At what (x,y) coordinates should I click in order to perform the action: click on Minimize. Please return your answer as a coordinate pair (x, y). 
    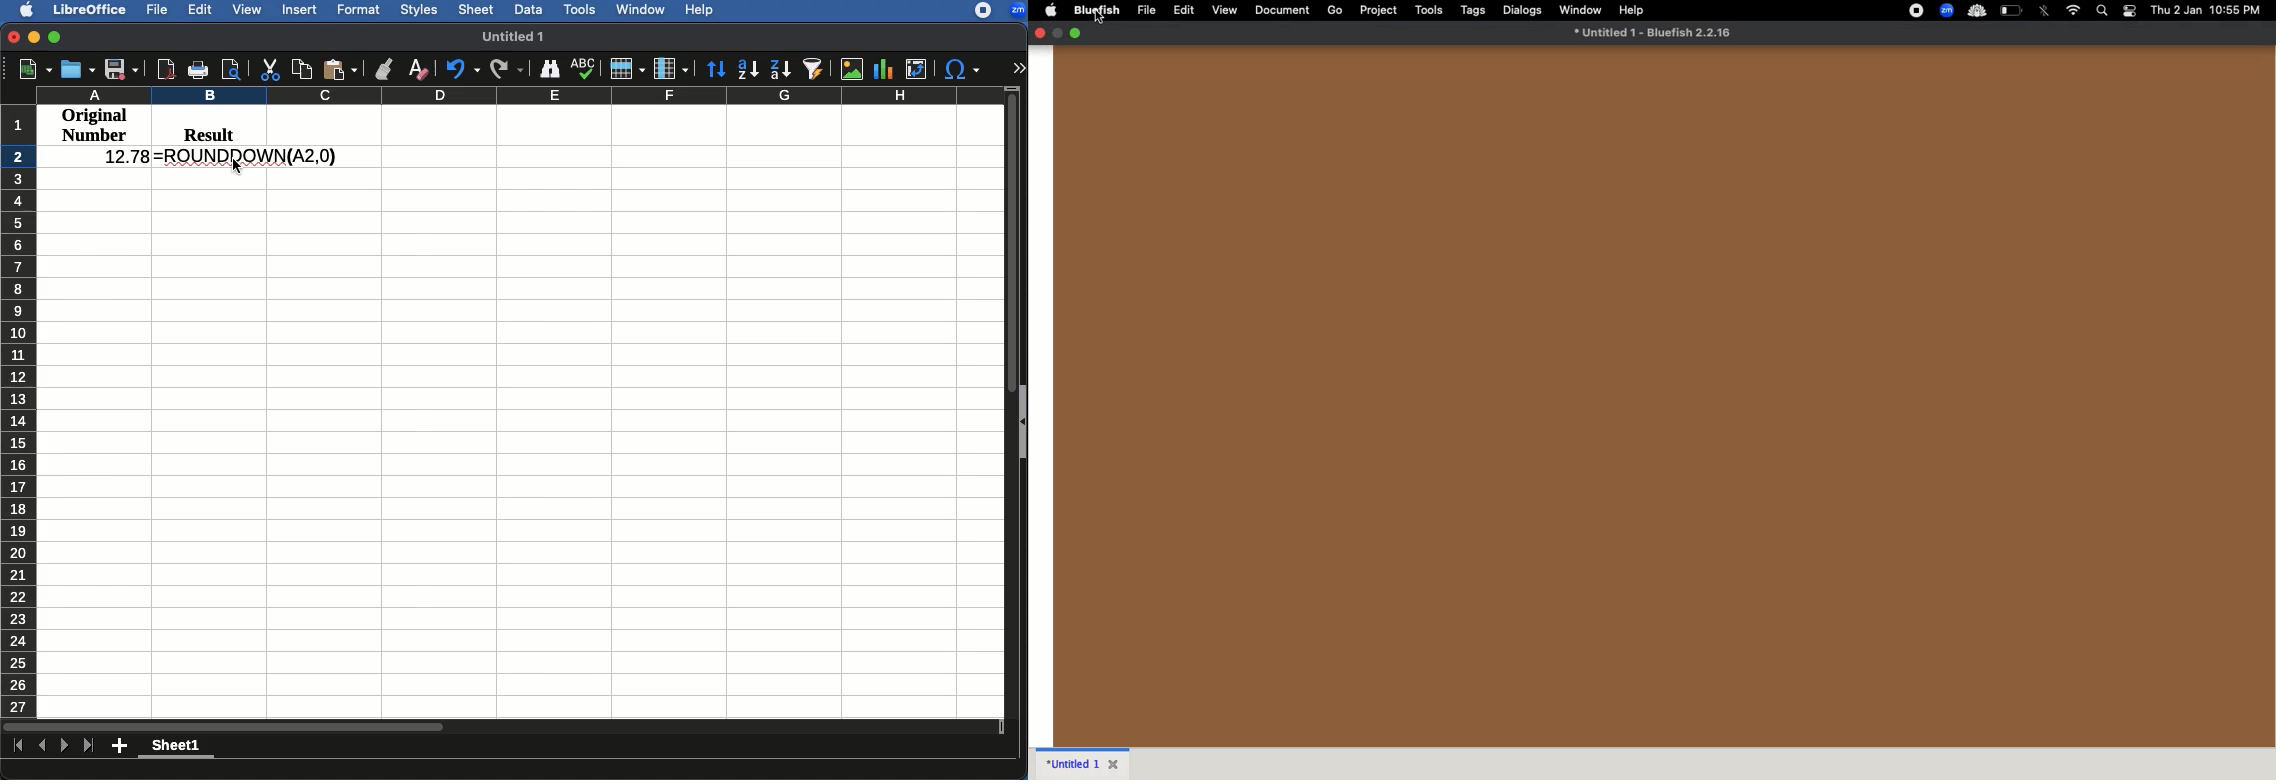
    Looking at the image, I should click on (35, 39).